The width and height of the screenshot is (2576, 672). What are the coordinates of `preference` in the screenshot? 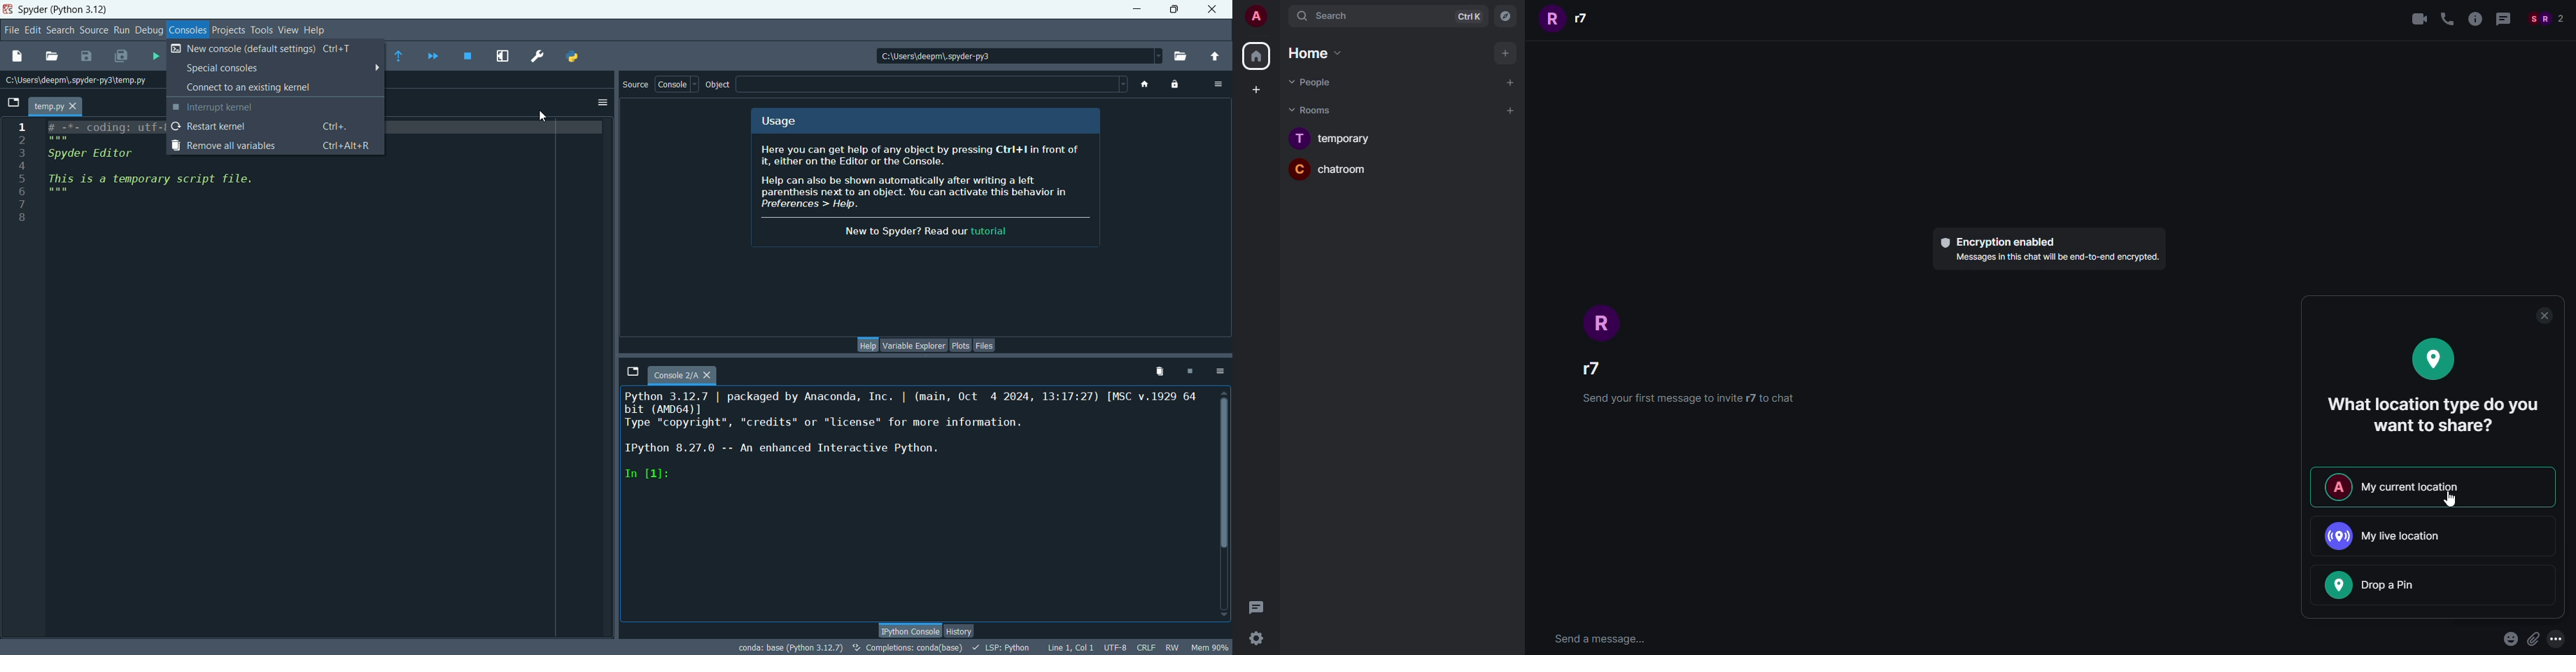 It's located at (535, 56).